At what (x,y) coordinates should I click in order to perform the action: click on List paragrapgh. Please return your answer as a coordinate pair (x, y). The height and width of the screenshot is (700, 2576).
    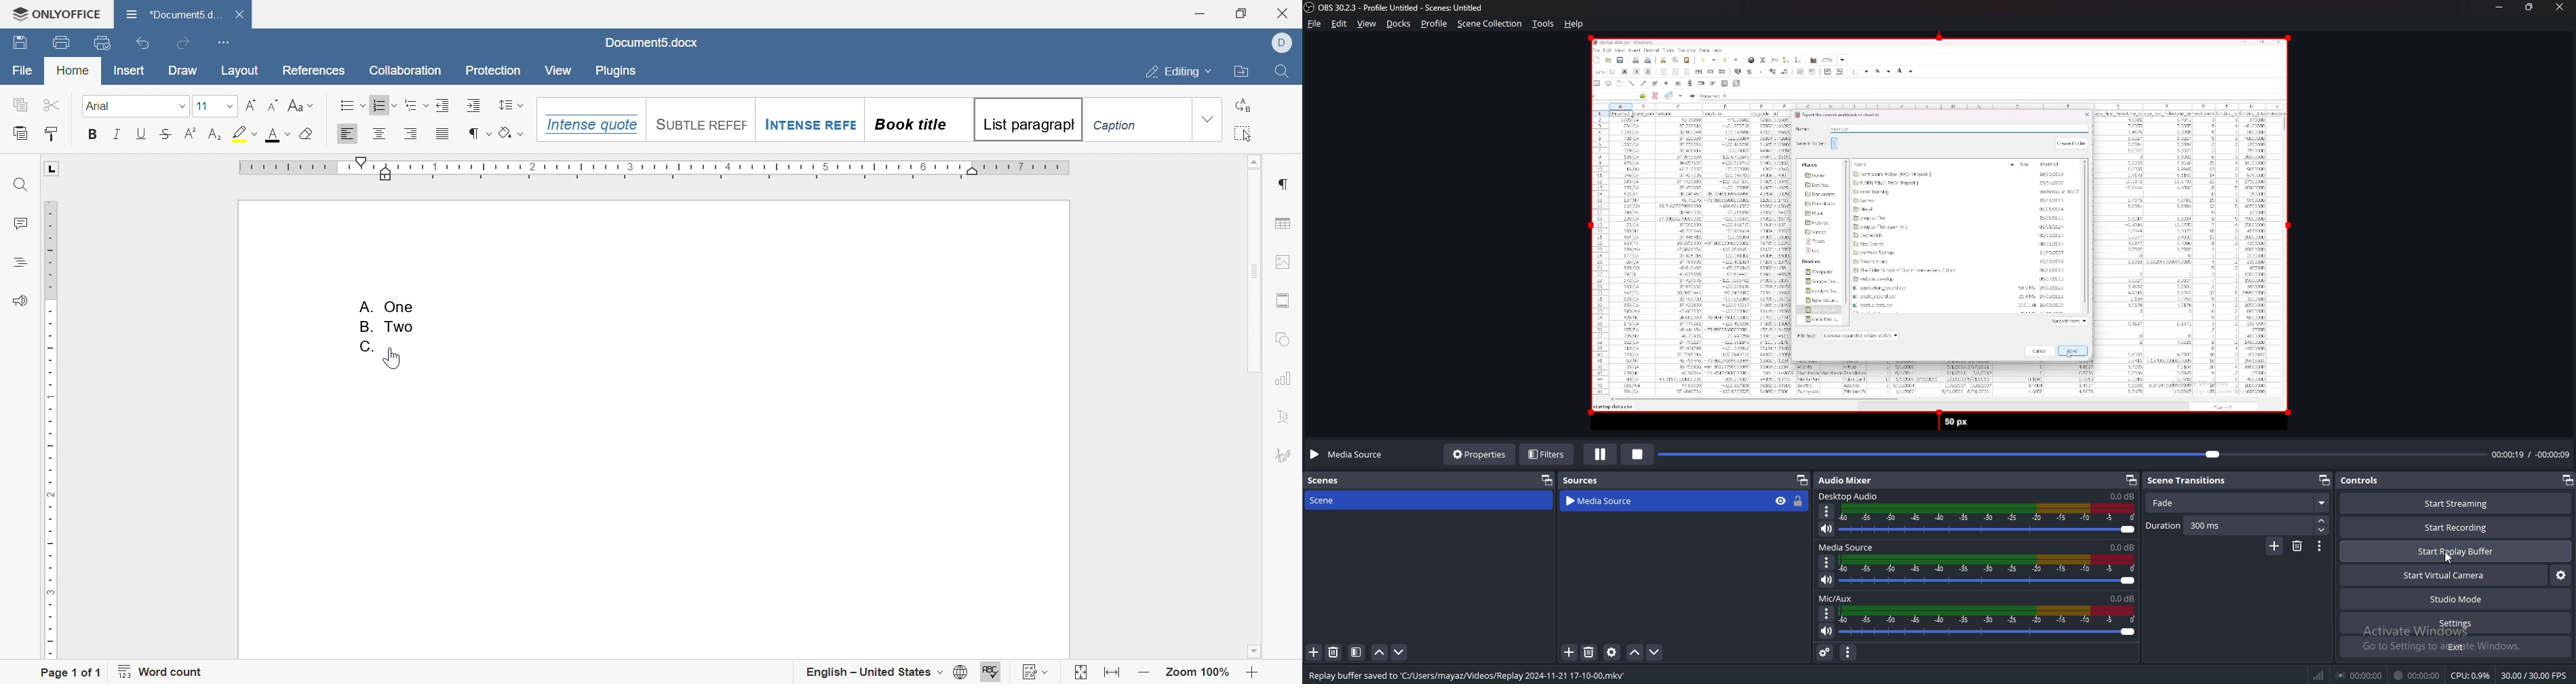
    Looking at the image, I should click on (1026, 119).